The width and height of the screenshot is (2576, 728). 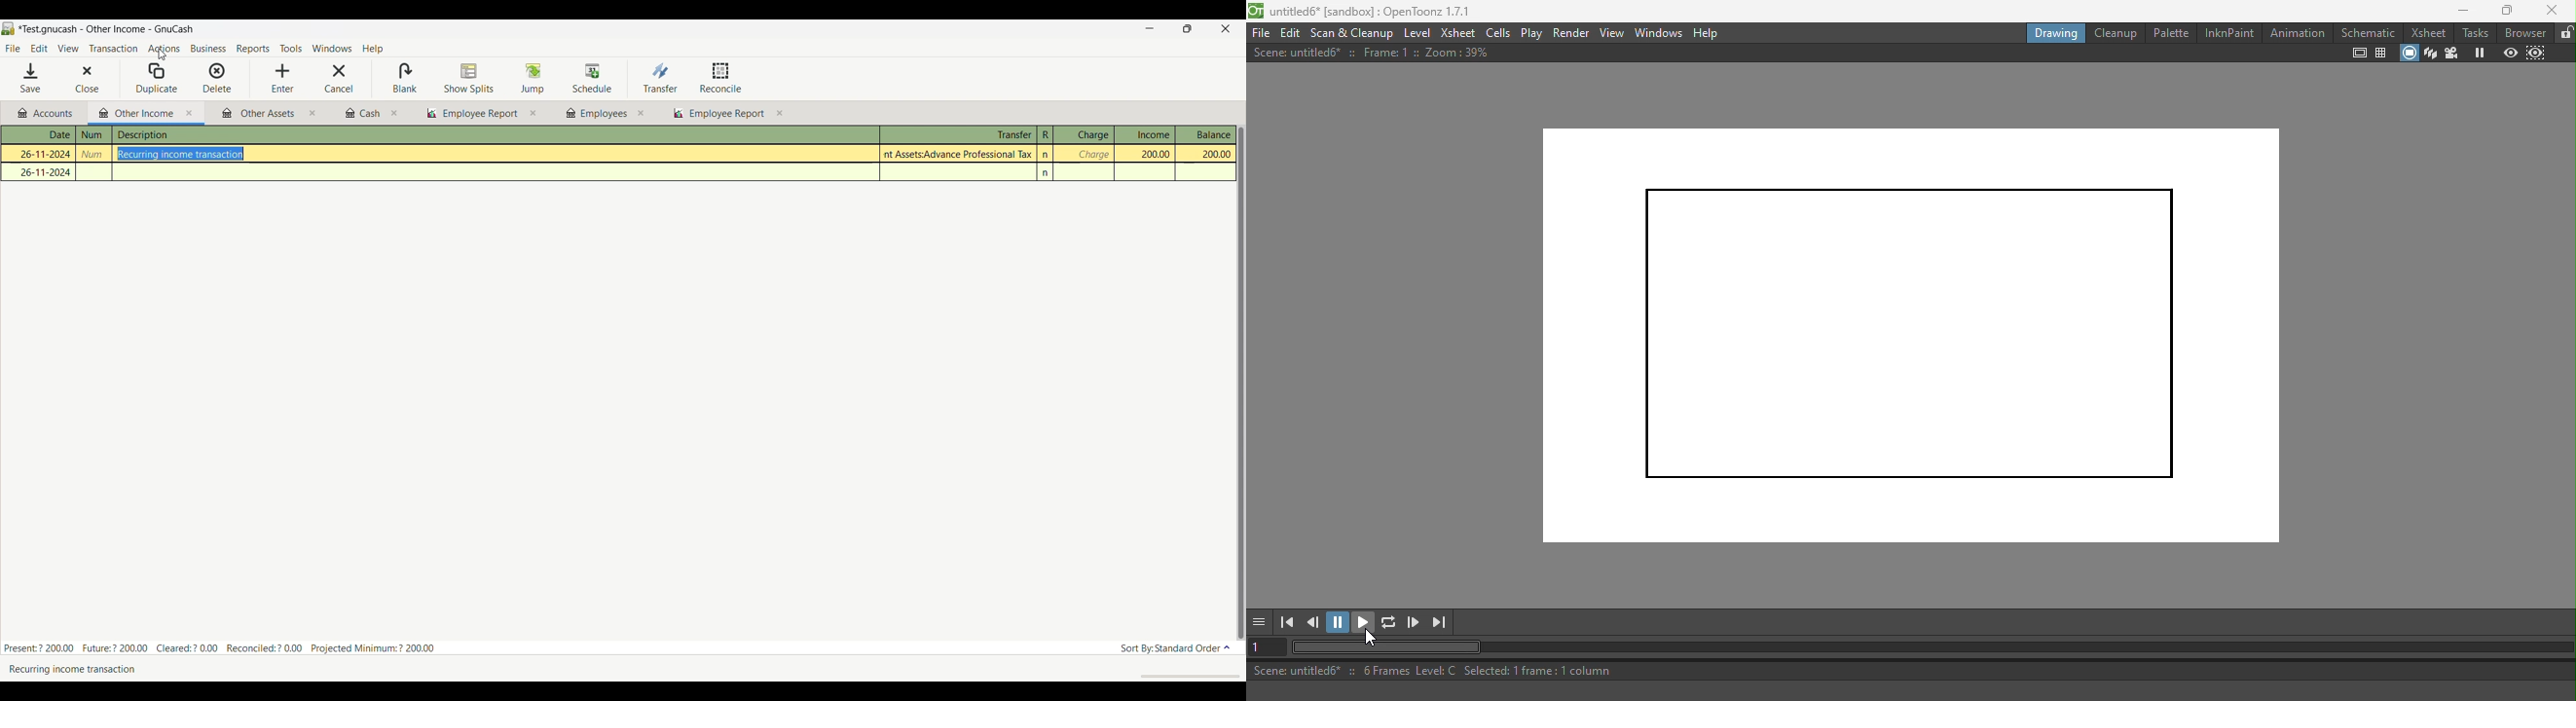 What do you see at coordinates (534, 114) in the screenshot?
I see `close` at bounding box center [534, 114].